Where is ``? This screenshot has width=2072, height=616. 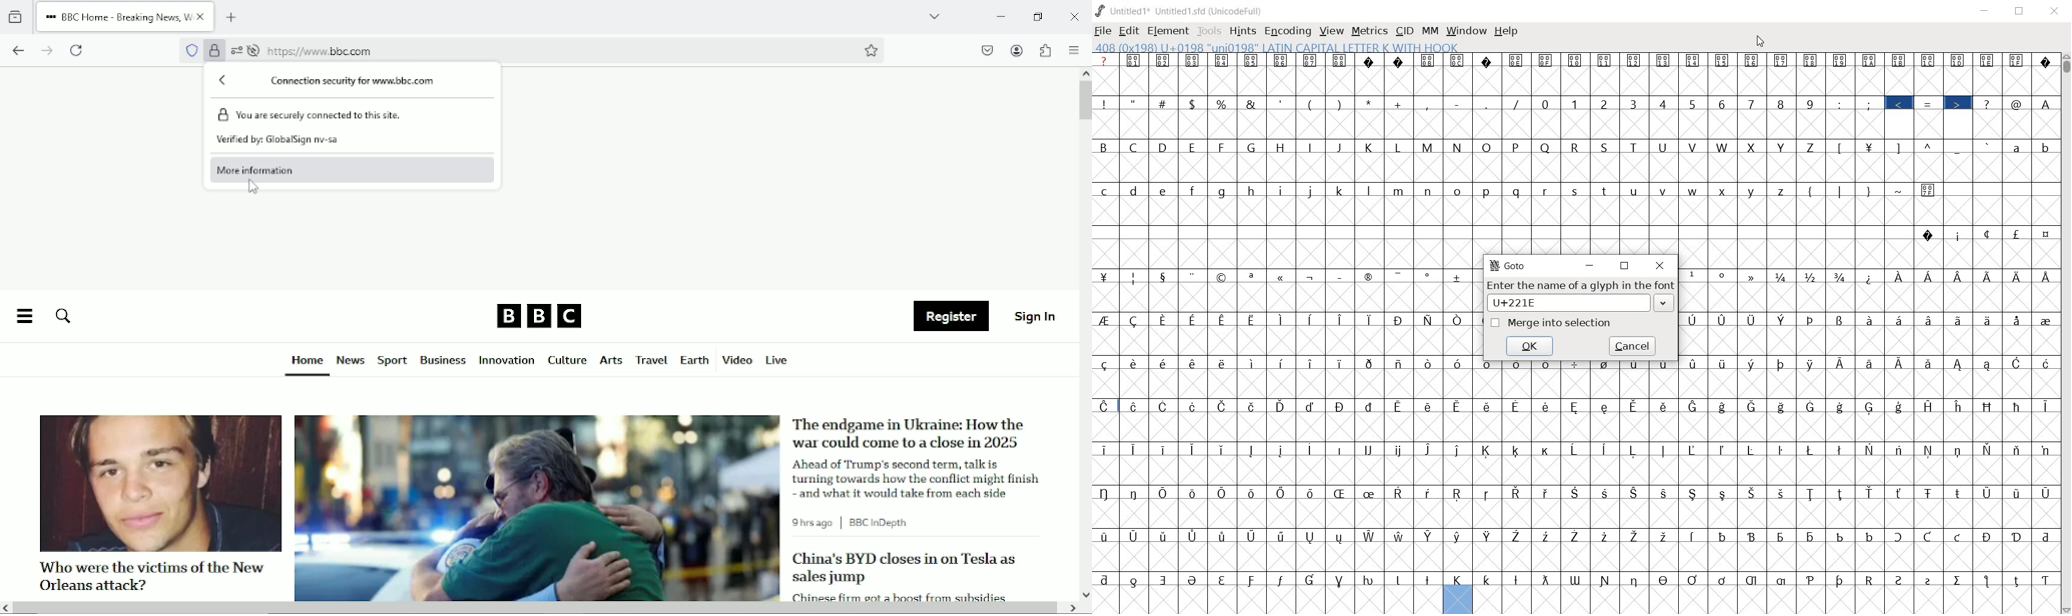
 is located at coordinates (1872, 277).